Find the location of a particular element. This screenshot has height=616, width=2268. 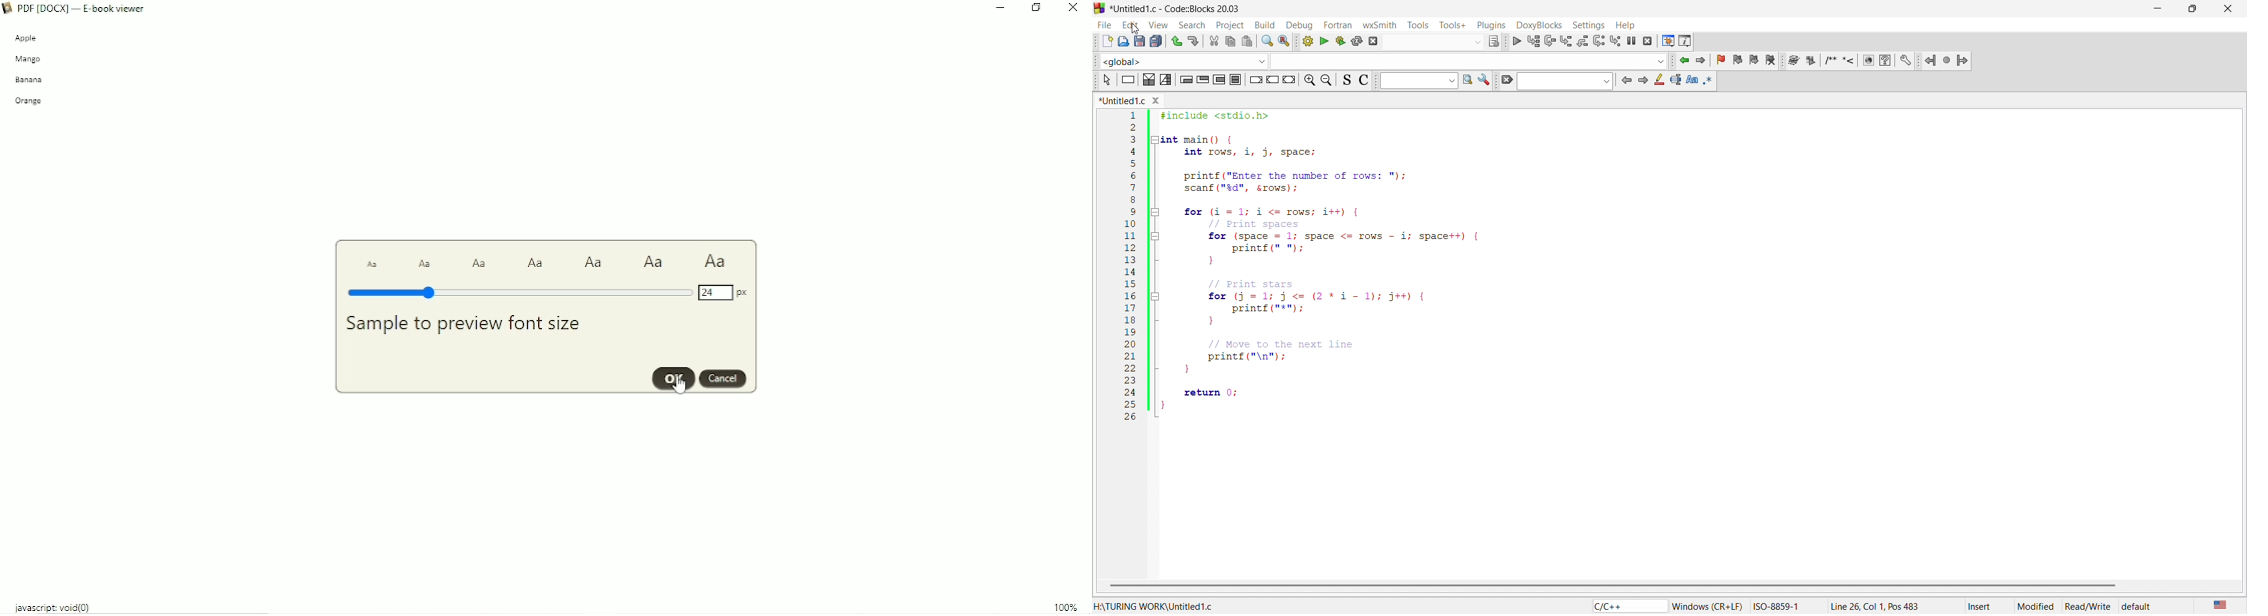

tools is located at coordinates (1418, 24).